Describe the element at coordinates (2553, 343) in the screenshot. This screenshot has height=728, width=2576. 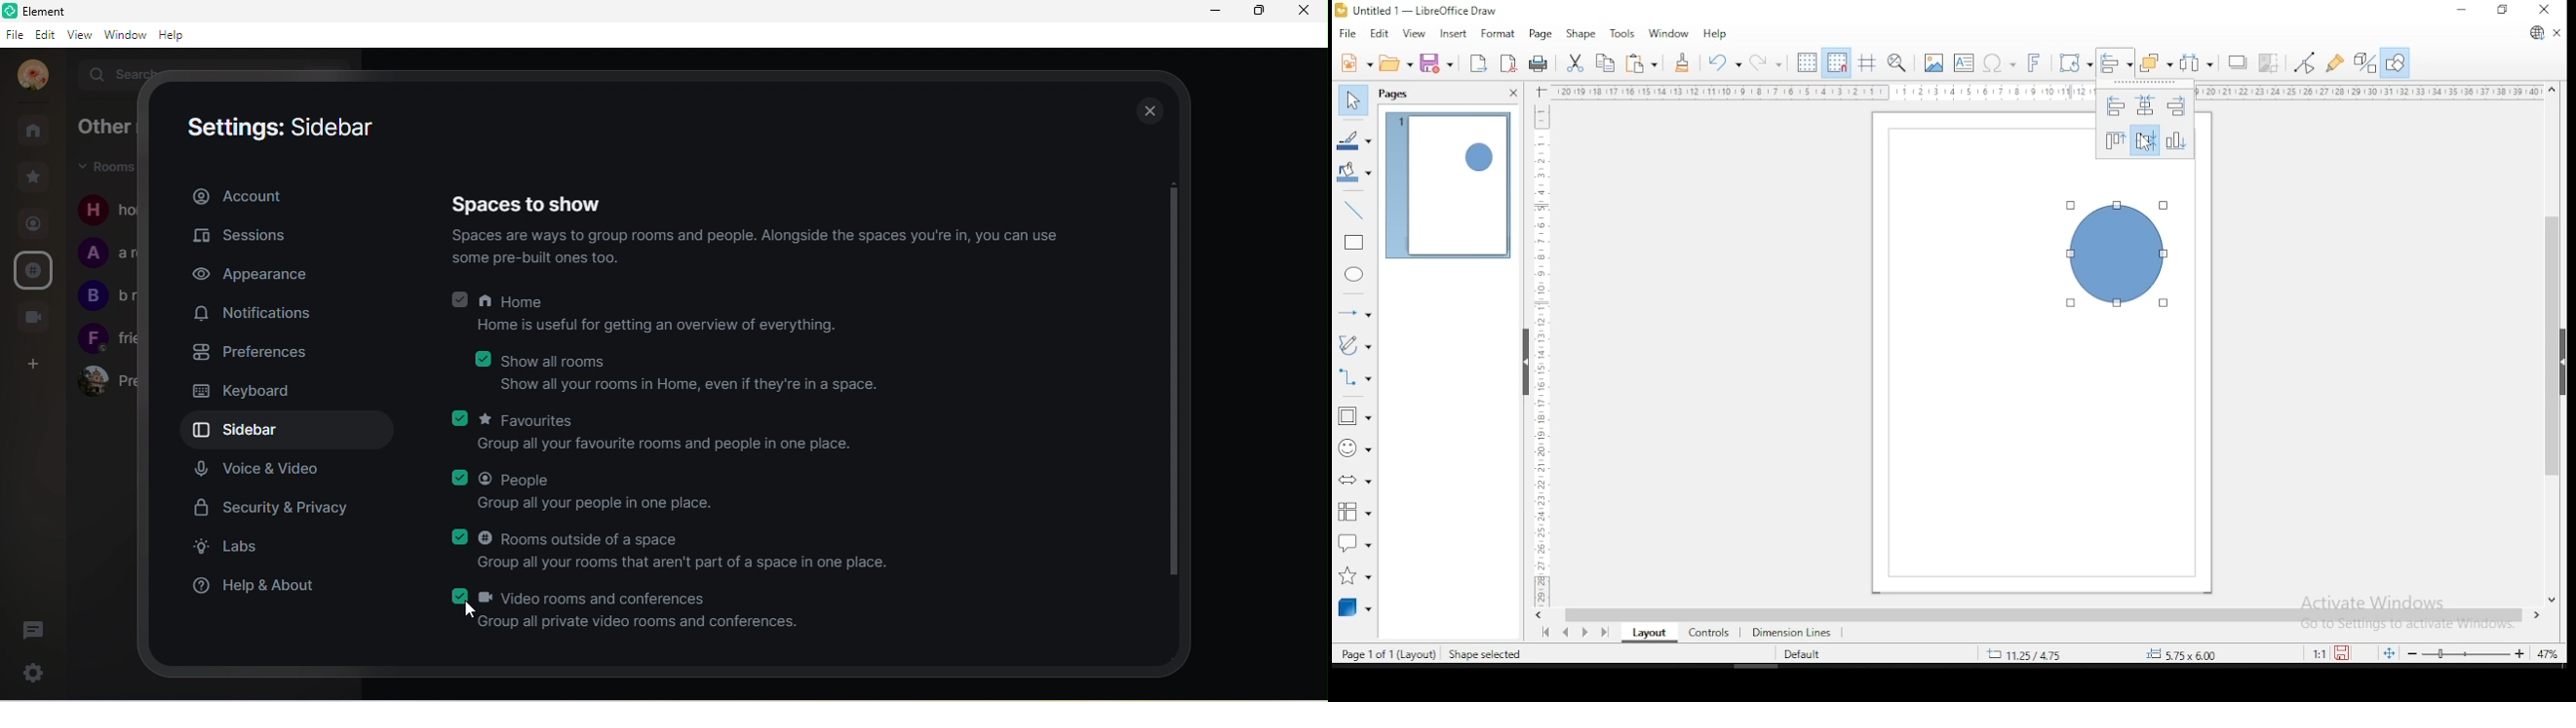
I see `scroll bar` at that location.